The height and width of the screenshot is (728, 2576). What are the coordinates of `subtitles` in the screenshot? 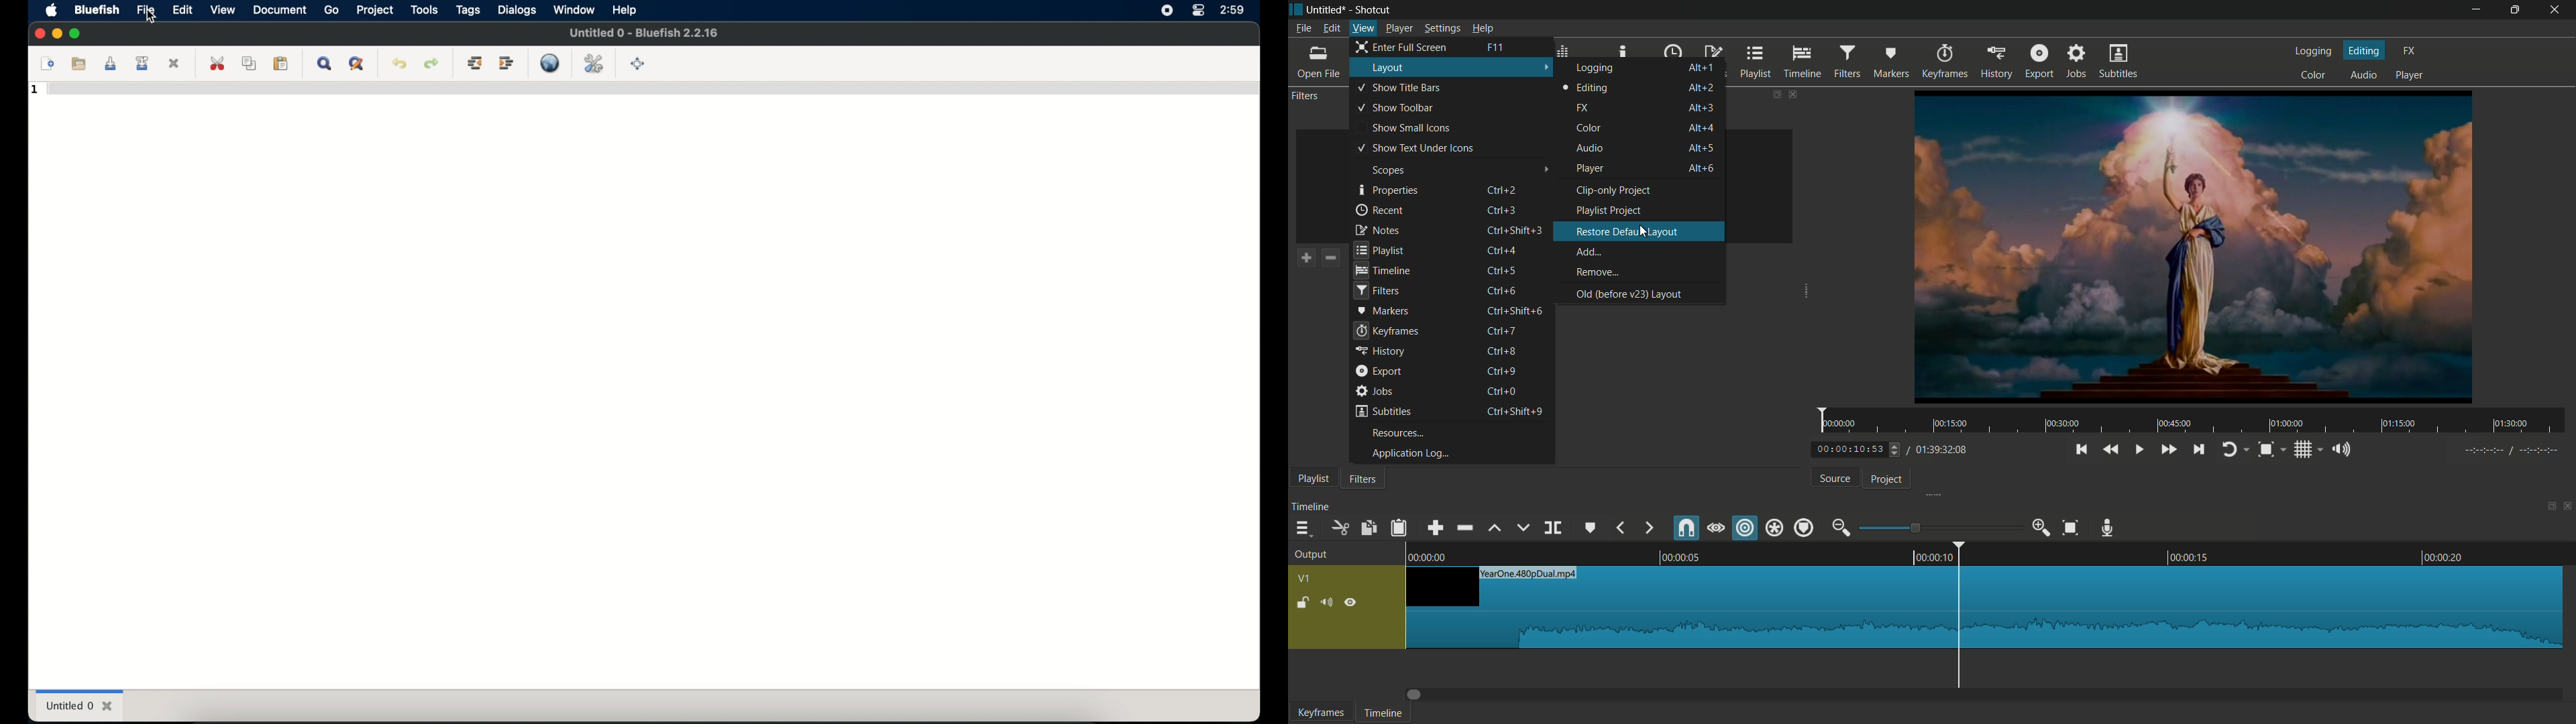 It's located at (1383, 411).